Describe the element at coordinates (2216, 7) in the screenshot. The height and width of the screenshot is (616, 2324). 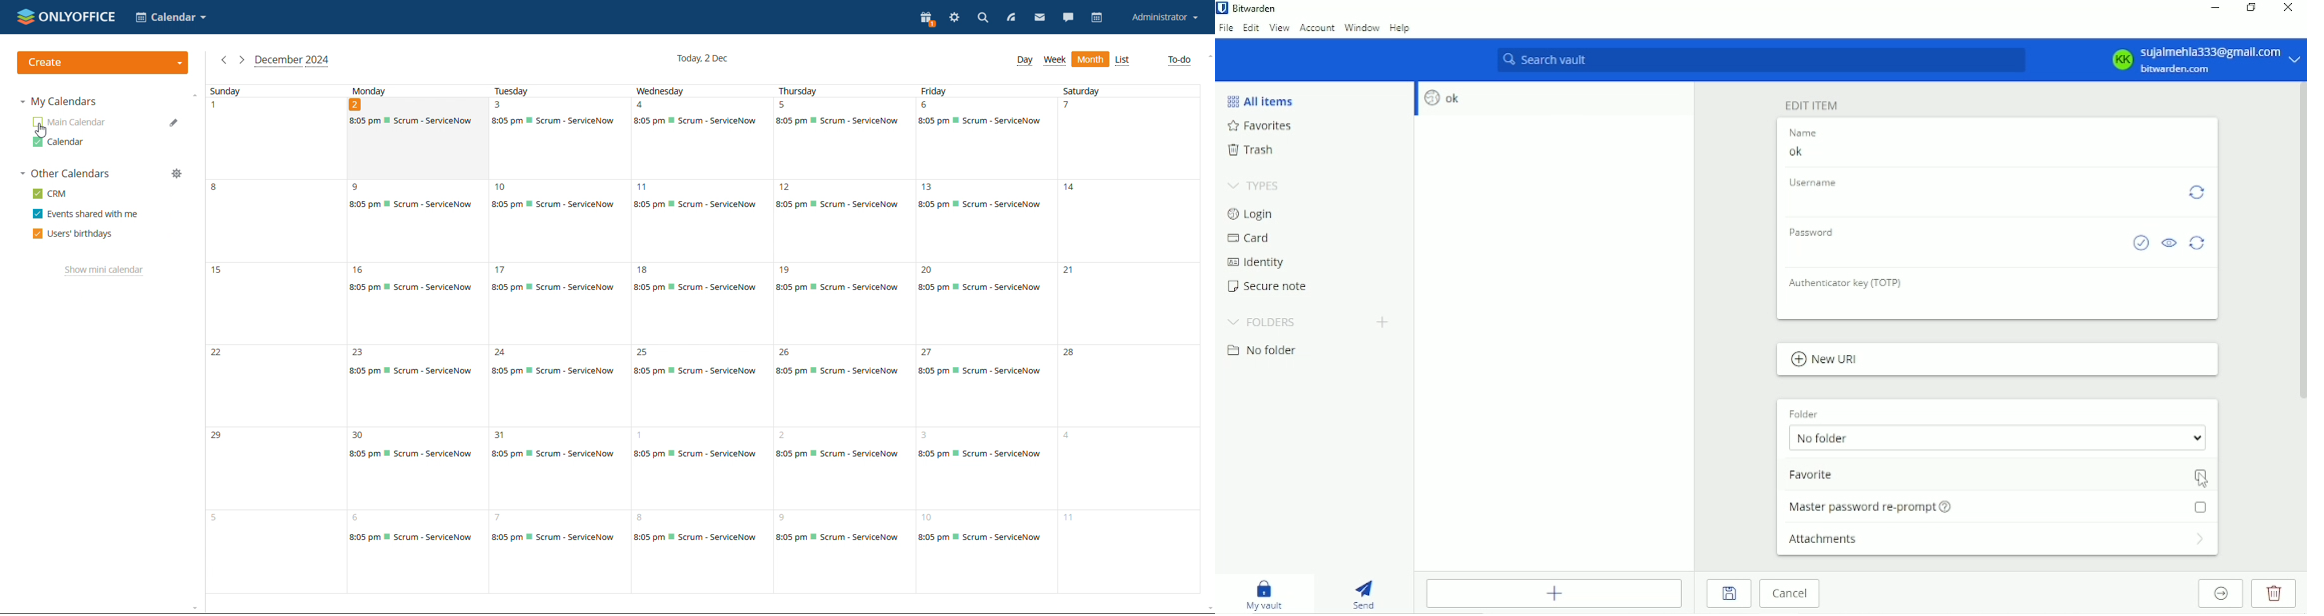
I see `Minimize` at that location.